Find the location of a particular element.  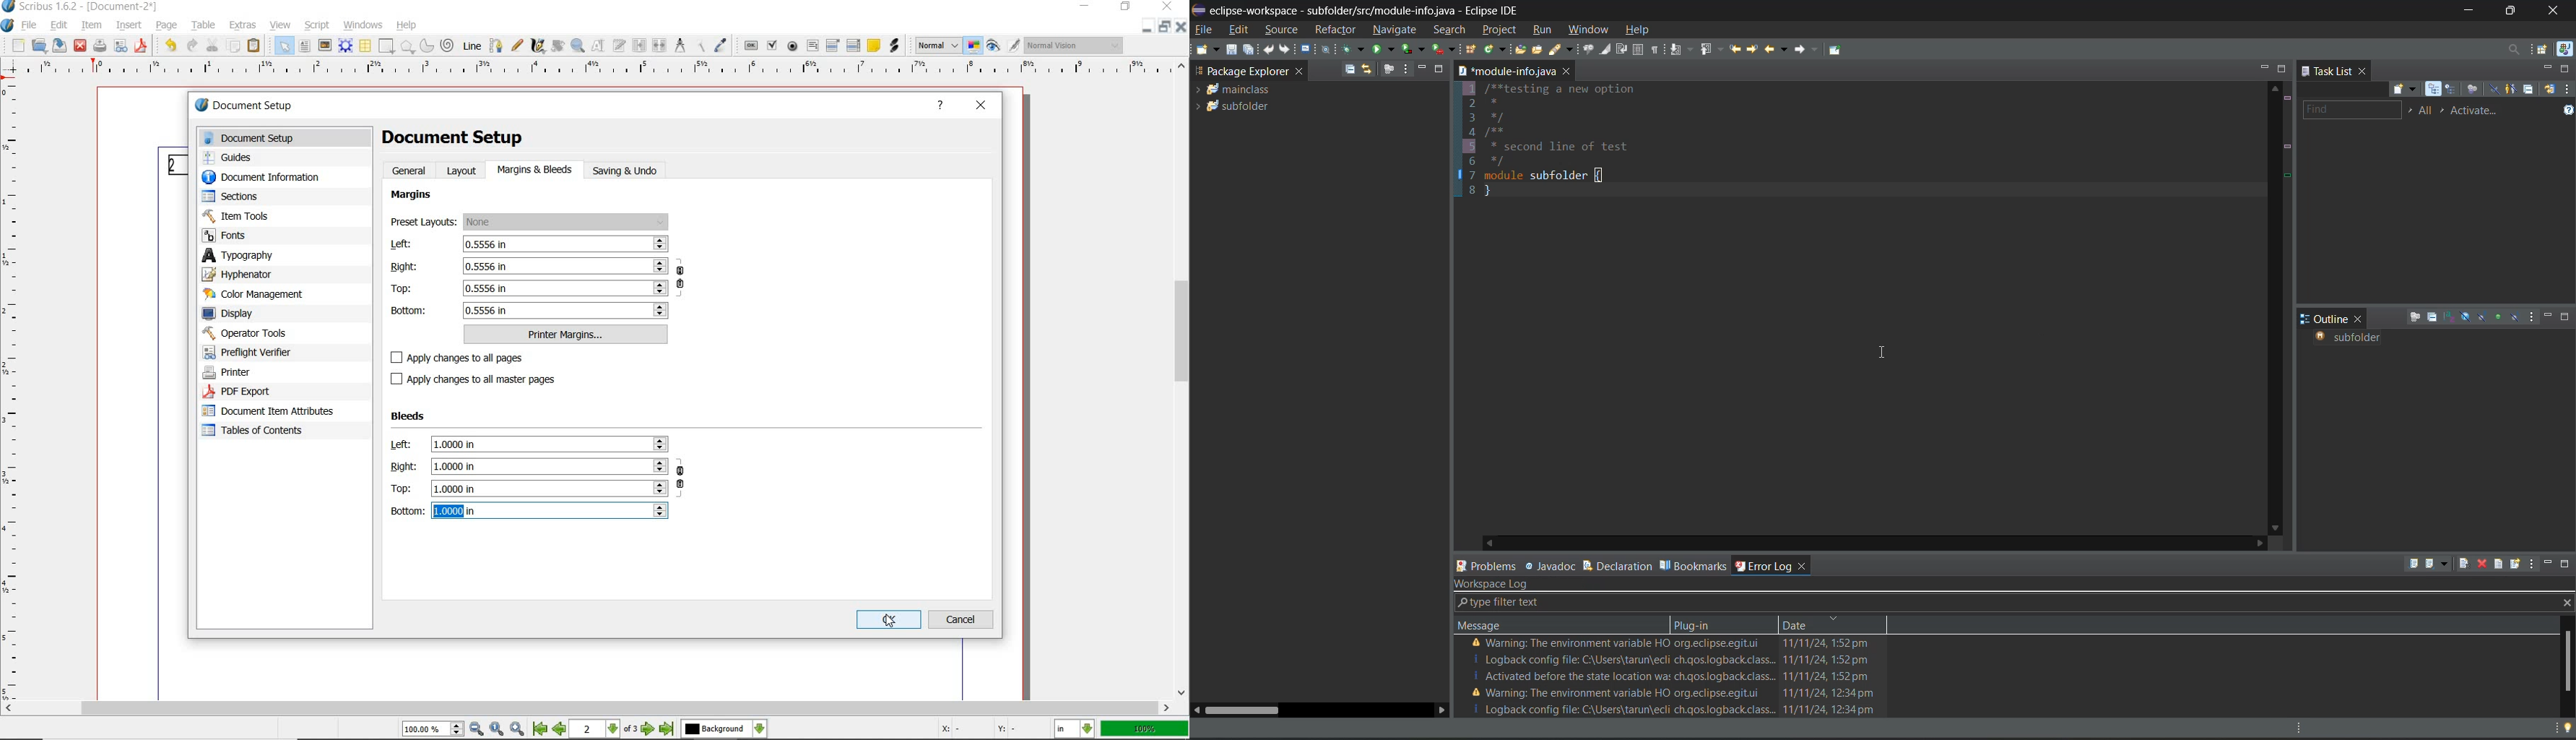

image frame is located at coordinates (324, 46).